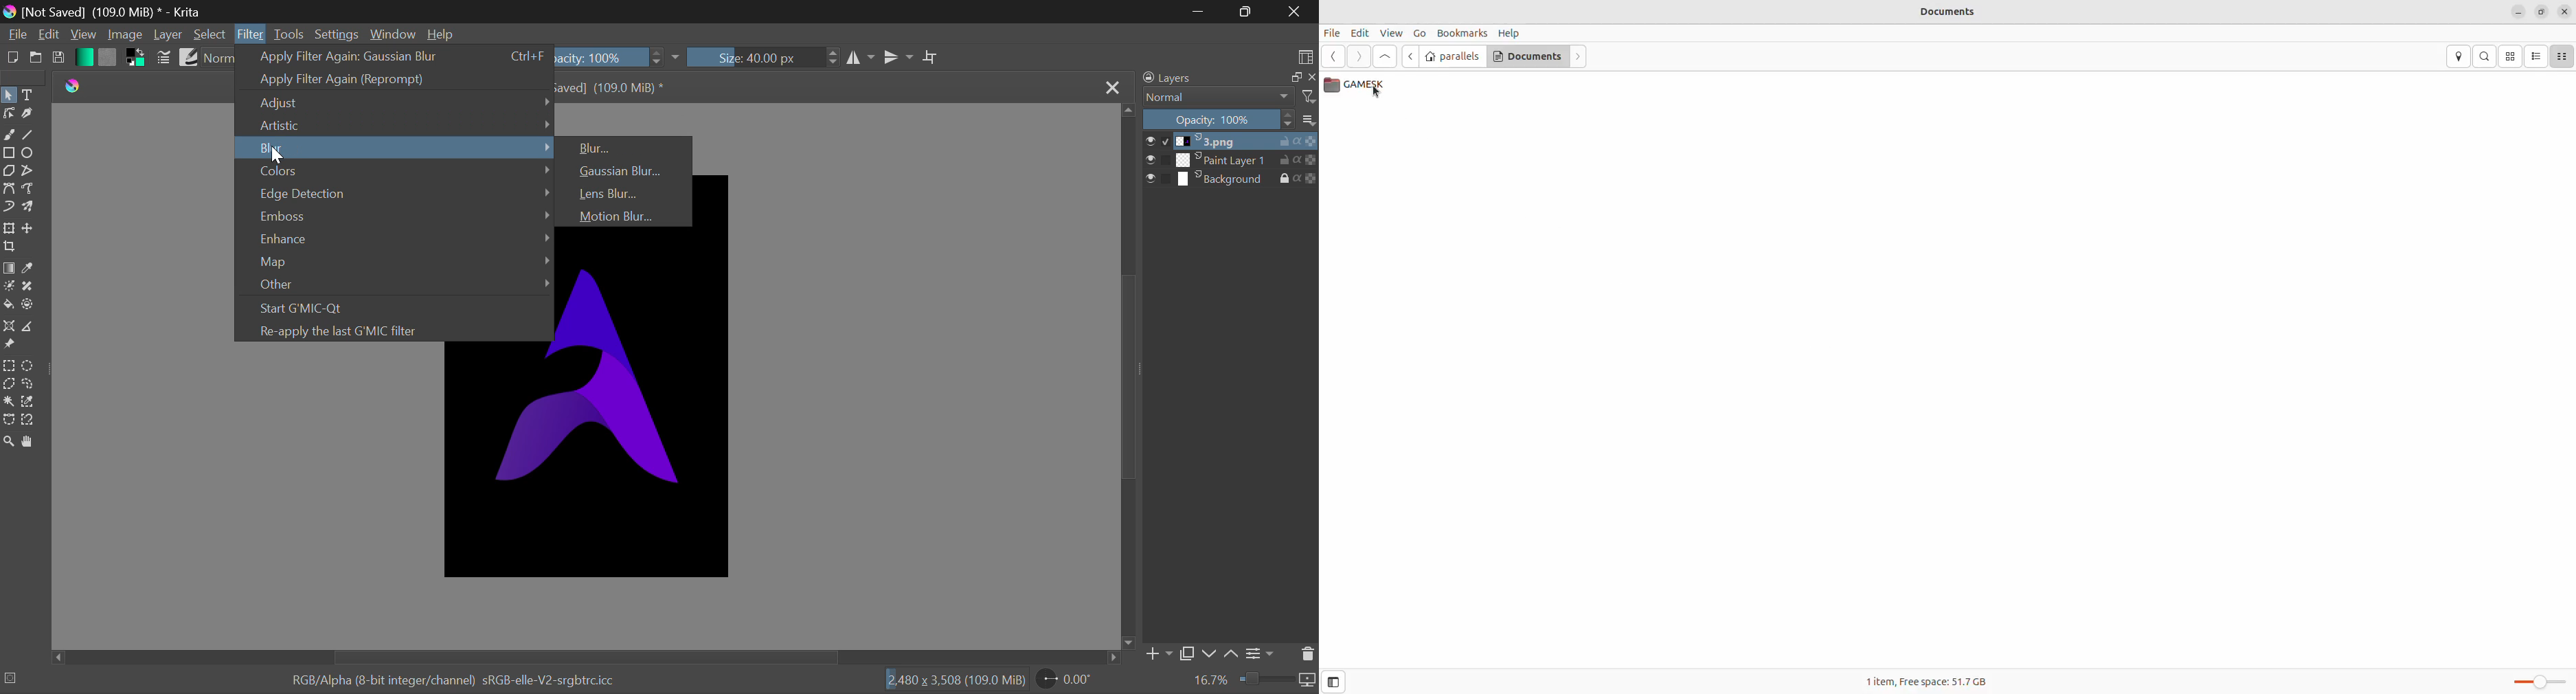 The height and width of the screenshot is (700, 2576). What do you see at coordinates (1392, 34) in the screenshot?
I see `View` at bounding box center [1392, 34].